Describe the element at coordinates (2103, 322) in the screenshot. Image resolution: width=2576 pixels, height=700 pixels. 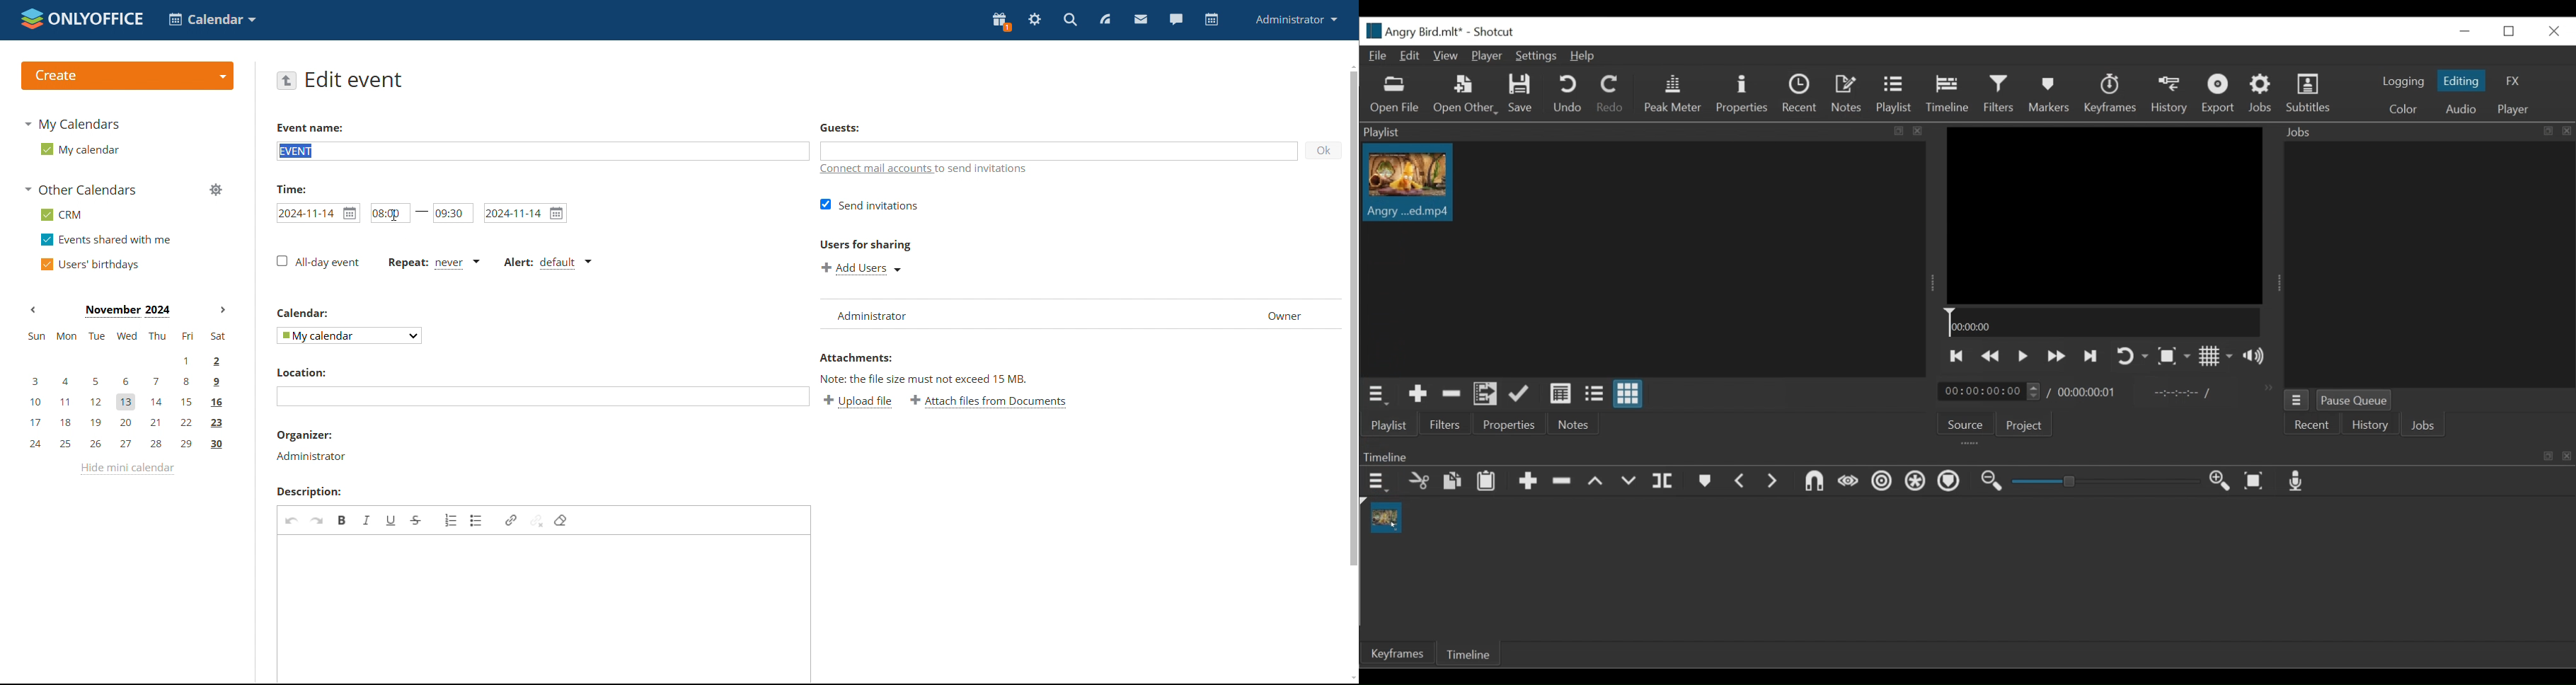
I see `Timeline` at that location.